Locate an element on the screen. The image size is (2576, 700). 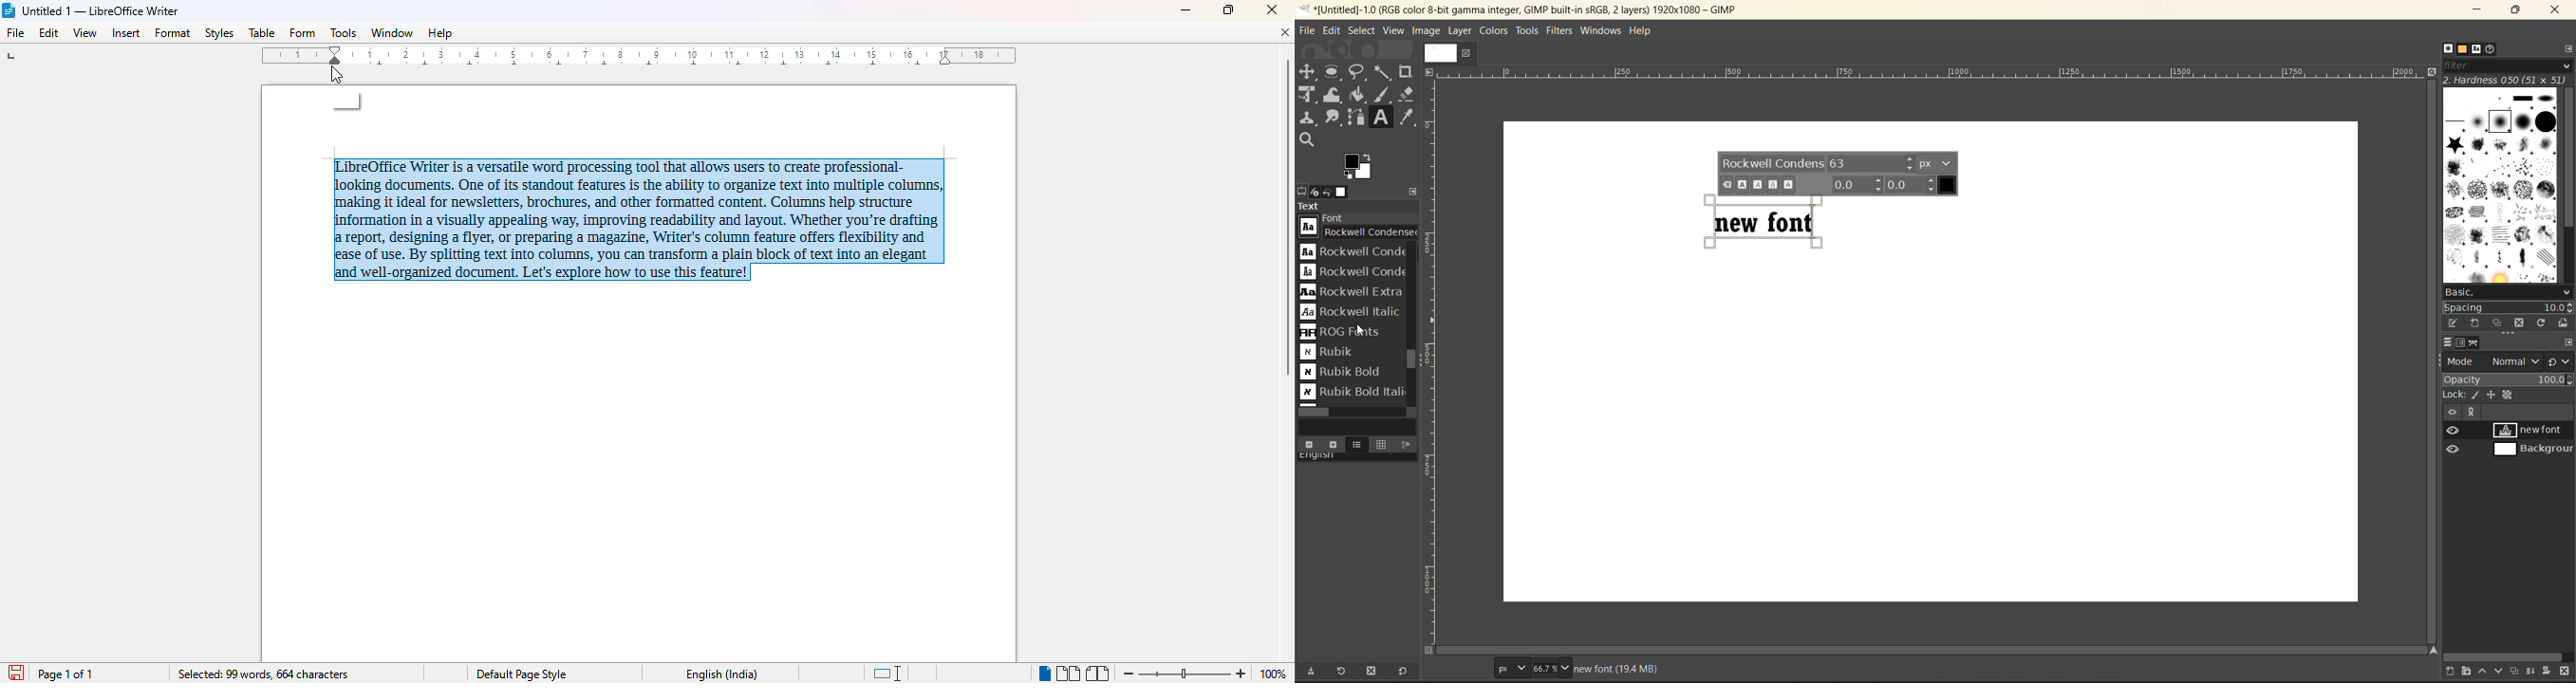
format is located at coordinates (174, 33).